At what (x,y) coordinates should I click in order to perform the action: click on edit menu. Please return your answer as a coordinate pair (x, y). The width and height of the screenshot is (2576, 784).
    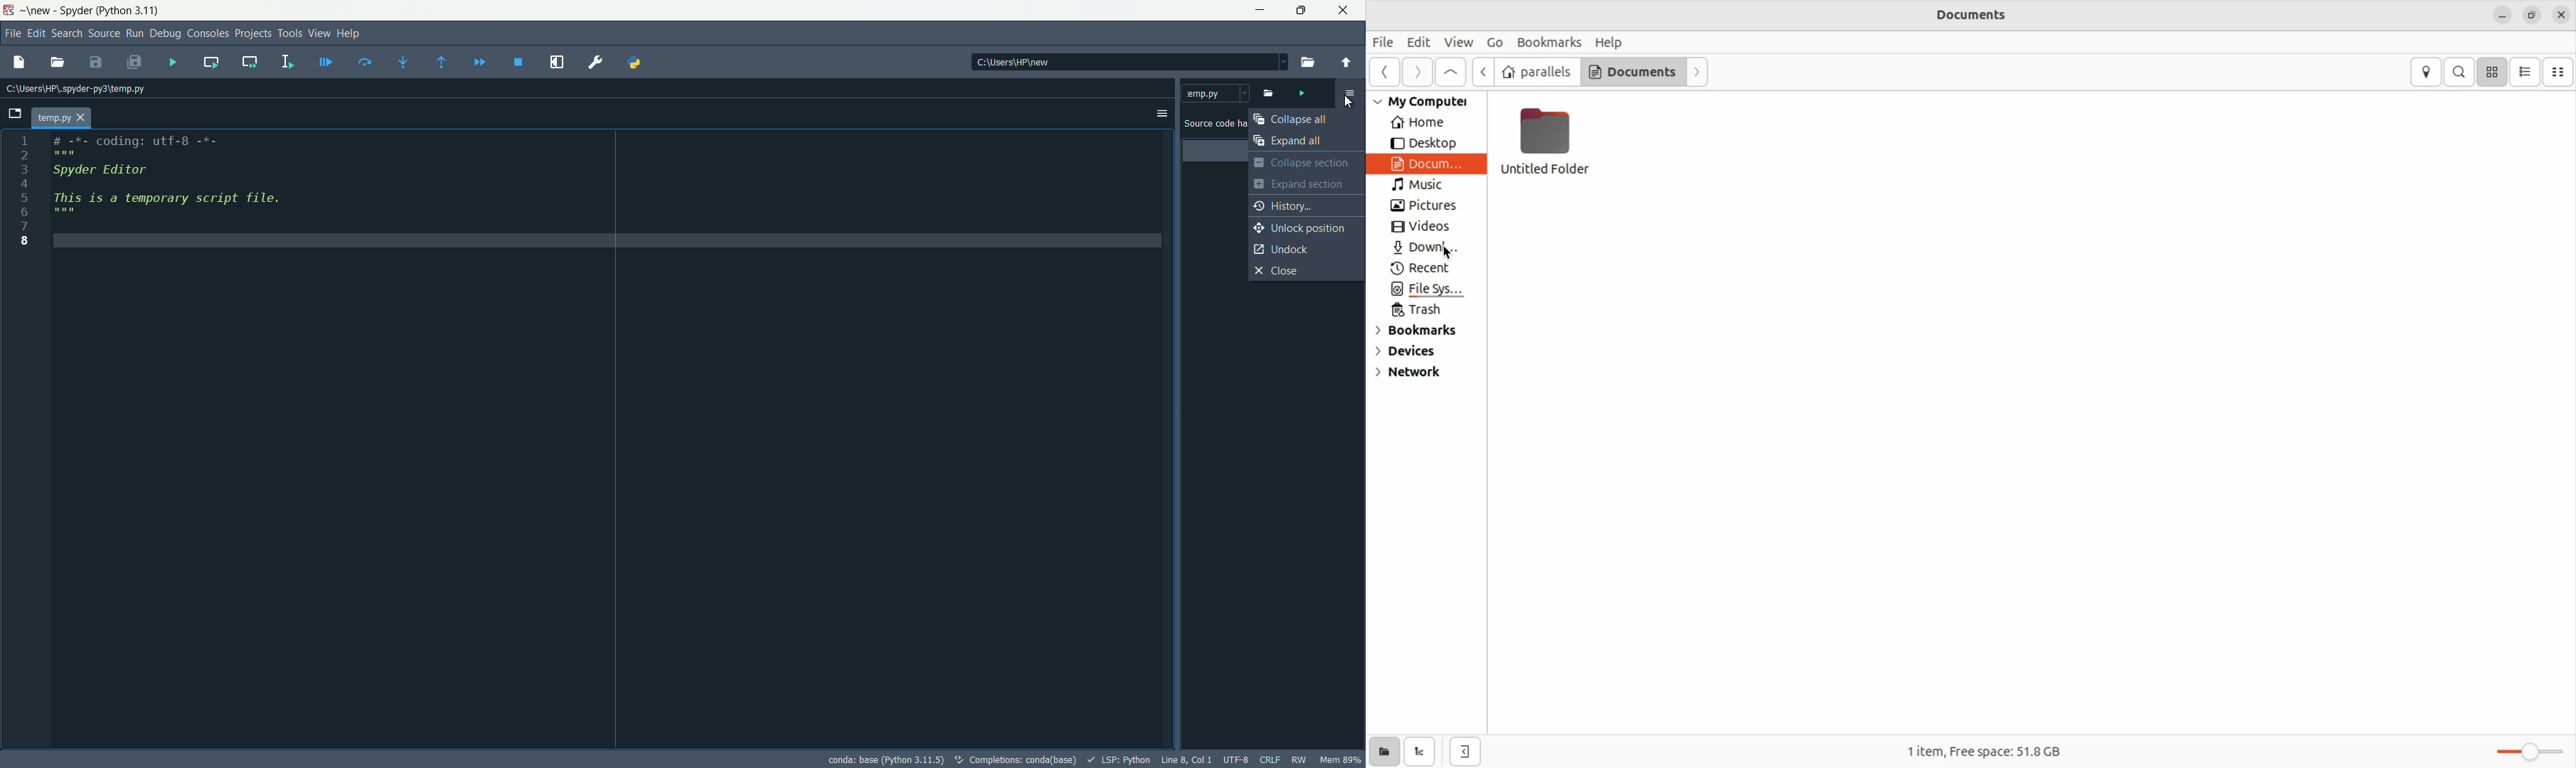
    Looking at the image, I should click on (37, 33).